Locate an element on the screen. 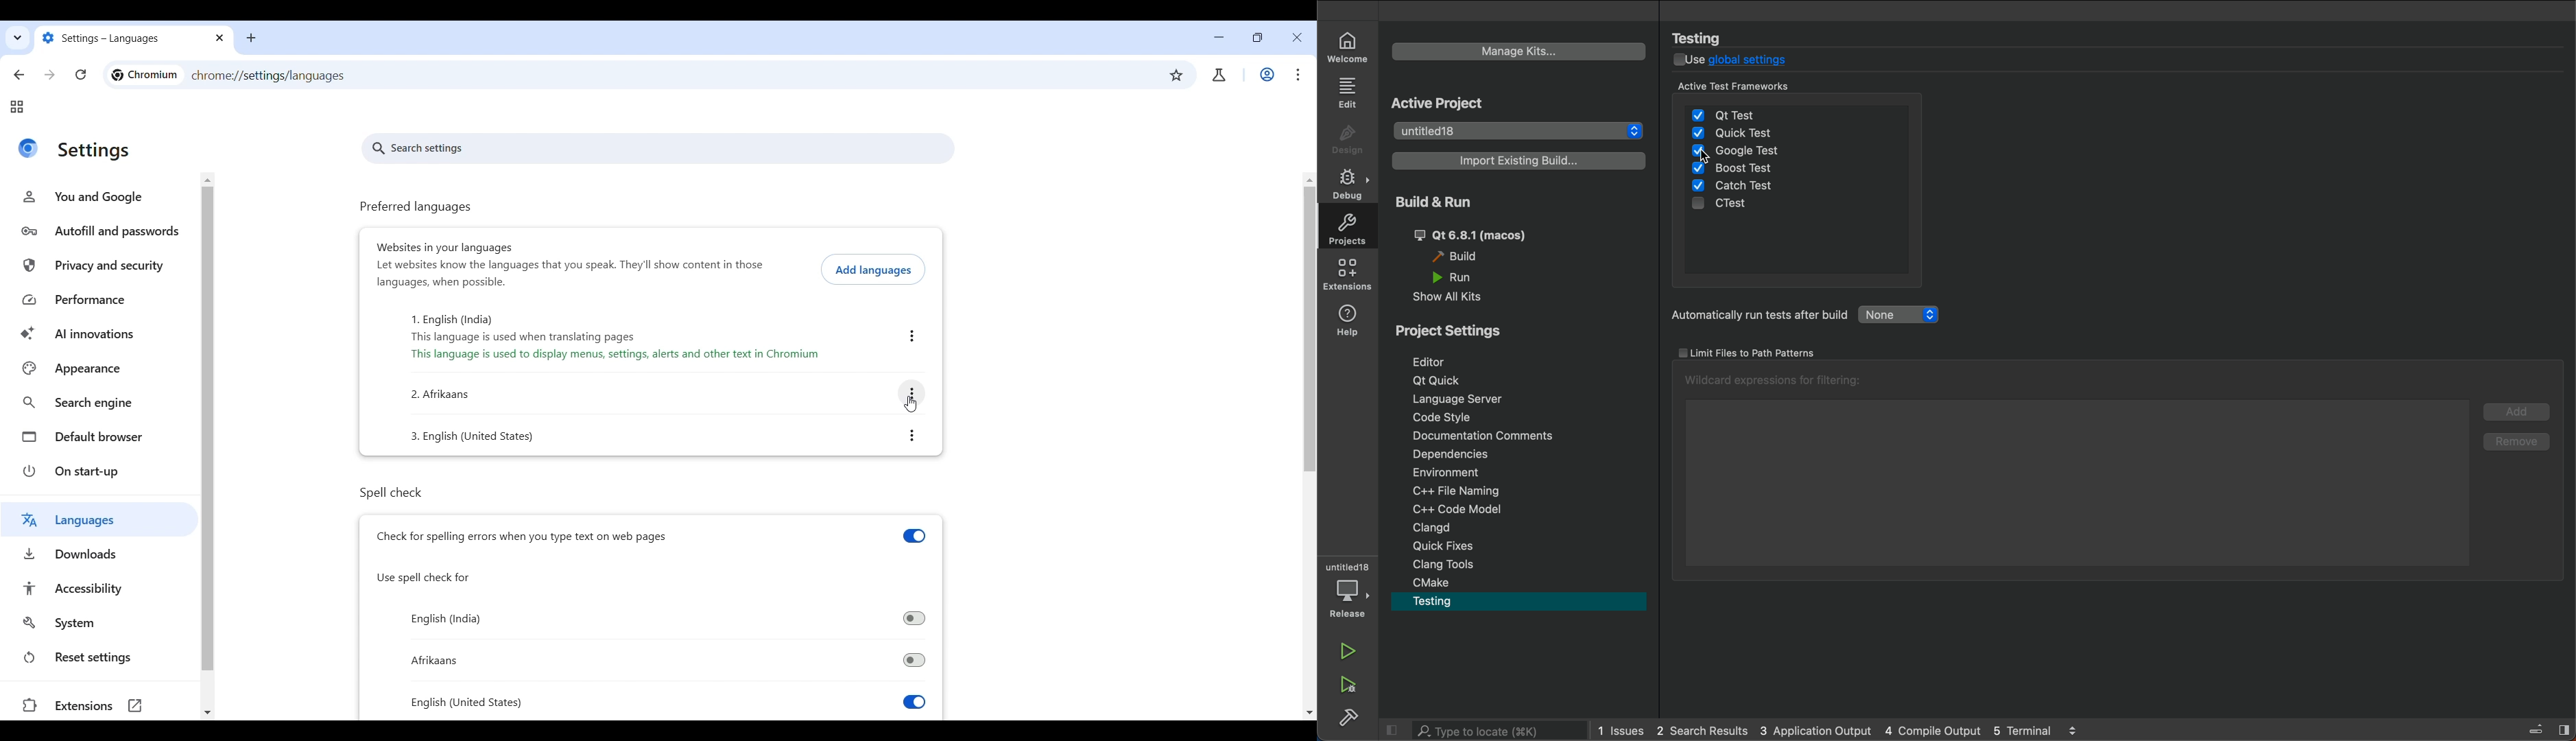 The image size is (2576, 756). ctest is located at coordinates (1738, 206).